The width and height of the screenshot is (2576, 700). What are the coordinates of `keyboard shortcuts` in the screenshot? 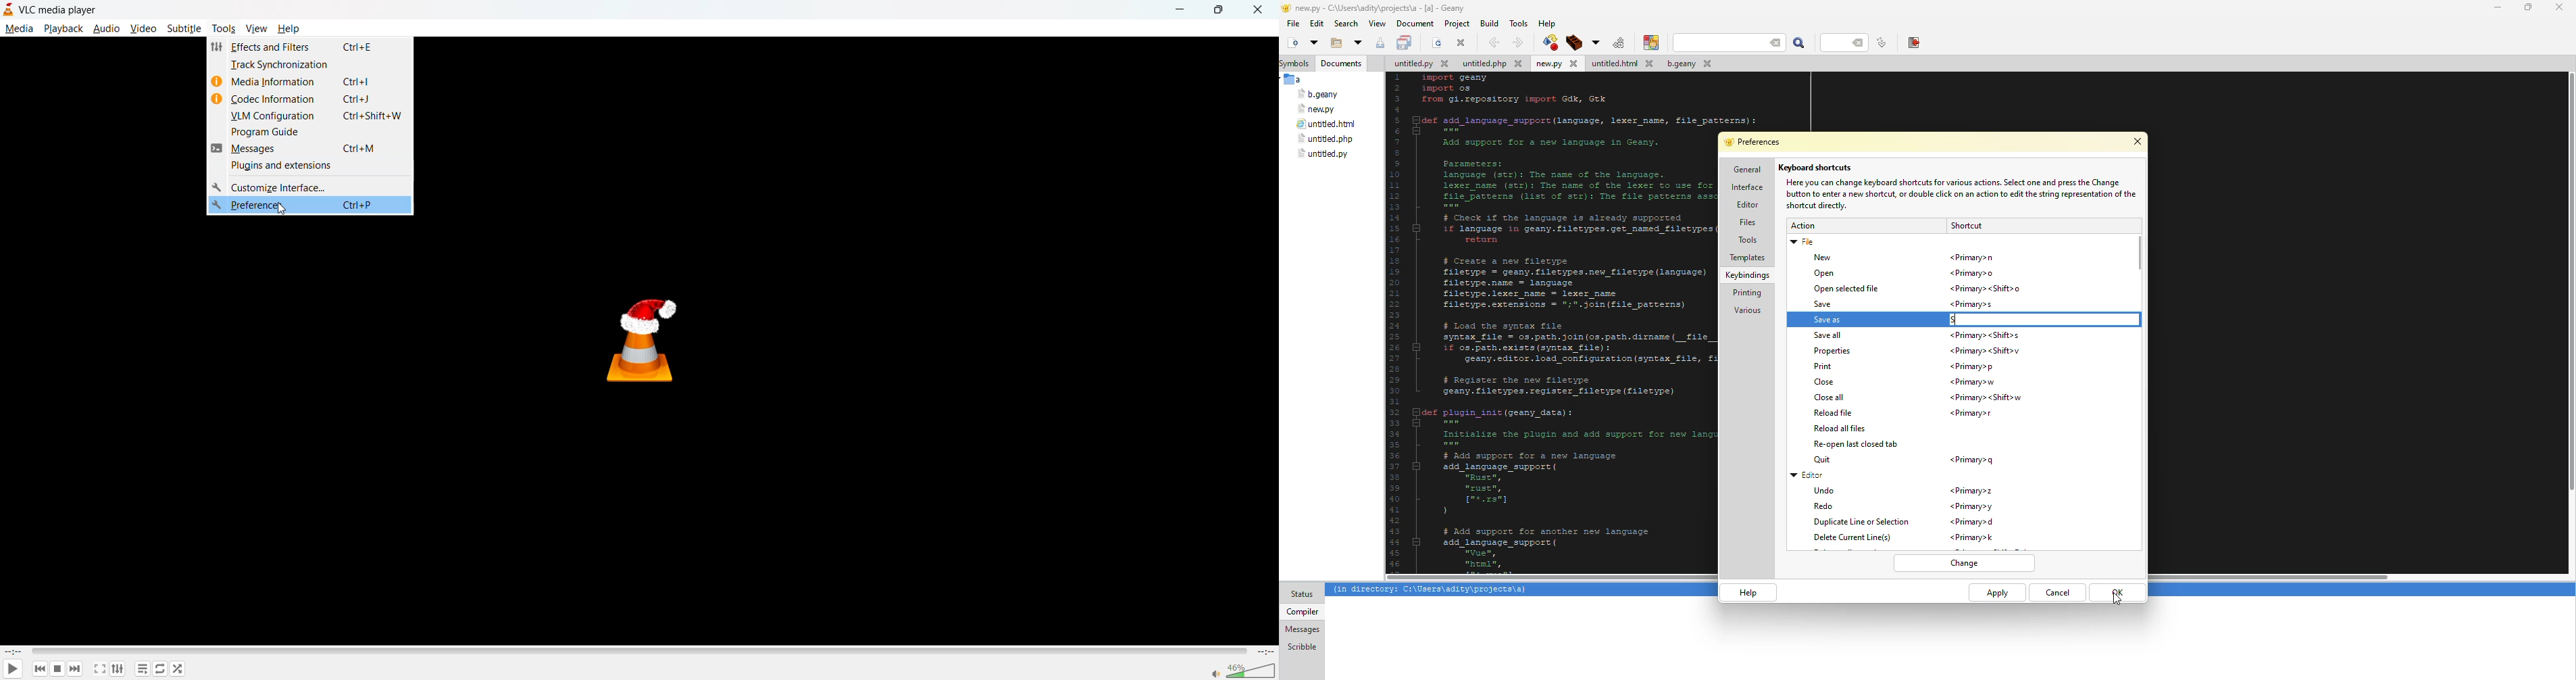 It's located at (1817, 168).